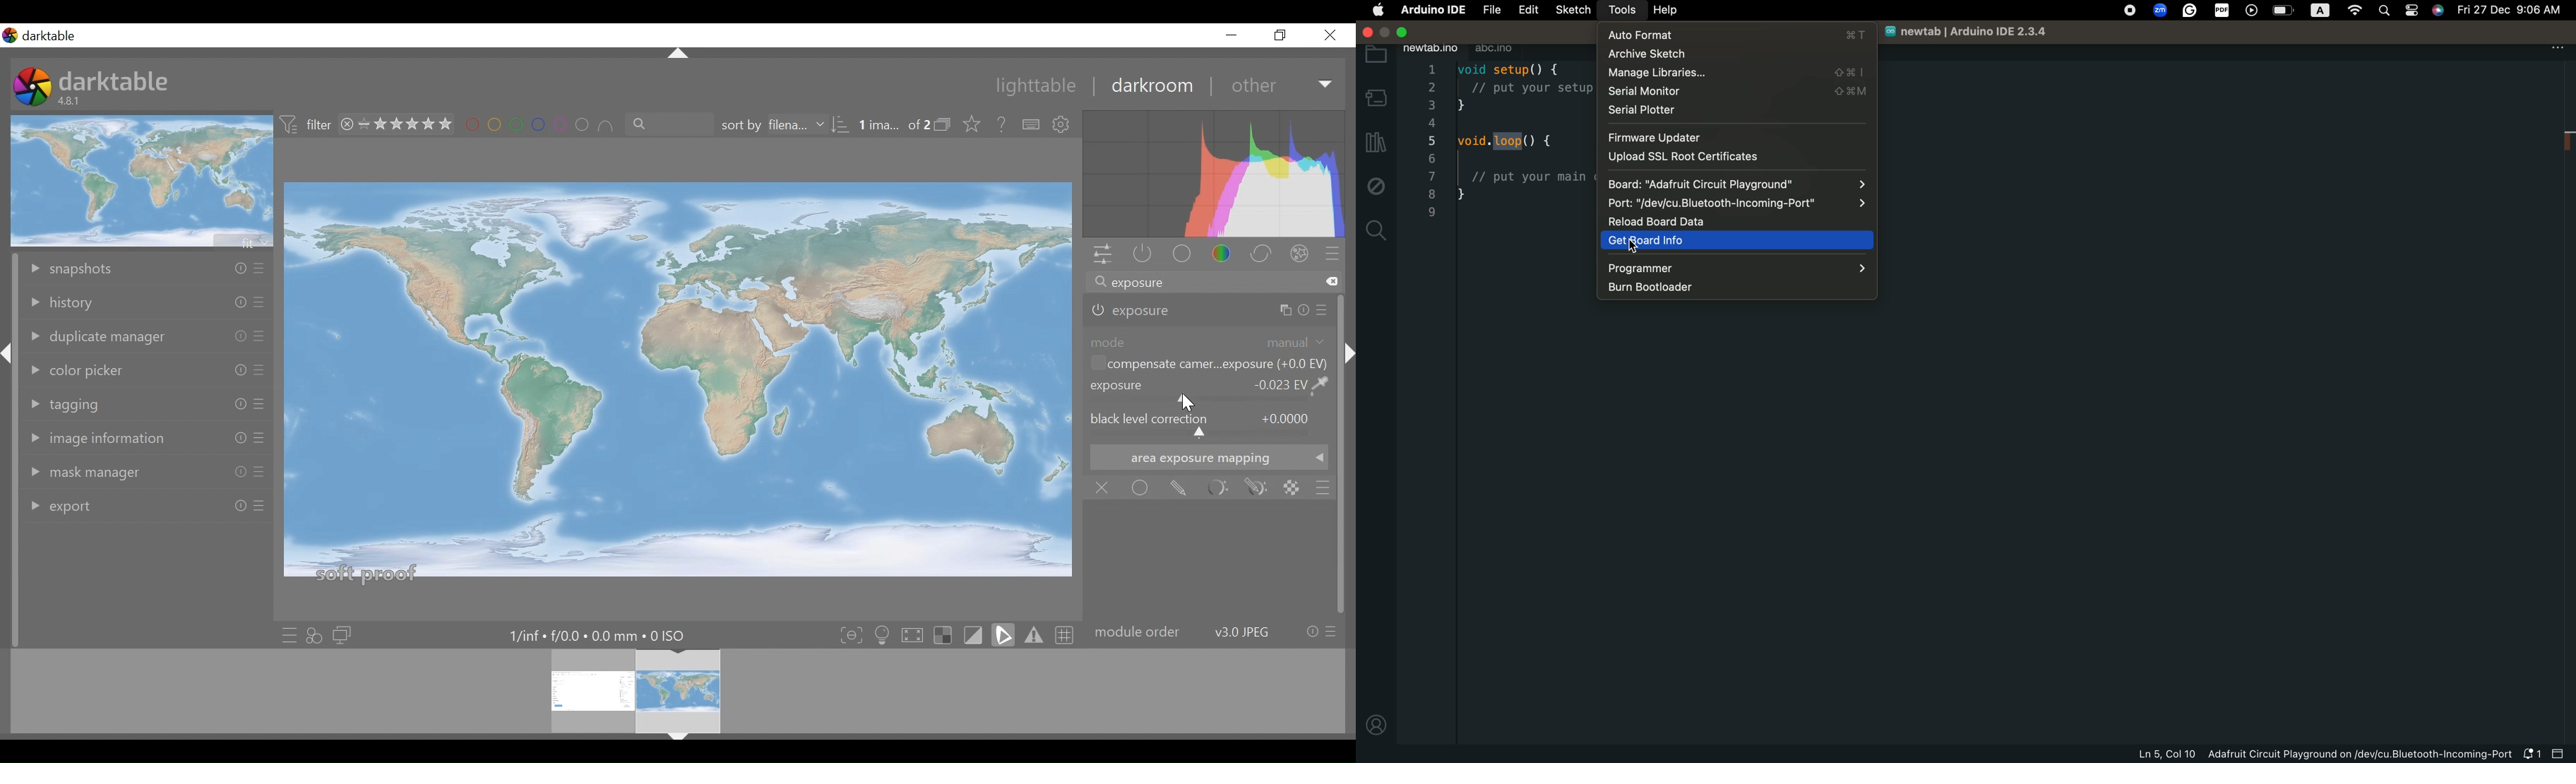  What do you see at coordinates (2134, 11) in the screenshot?
I see `OS control` at bounding box center [2134, 11].